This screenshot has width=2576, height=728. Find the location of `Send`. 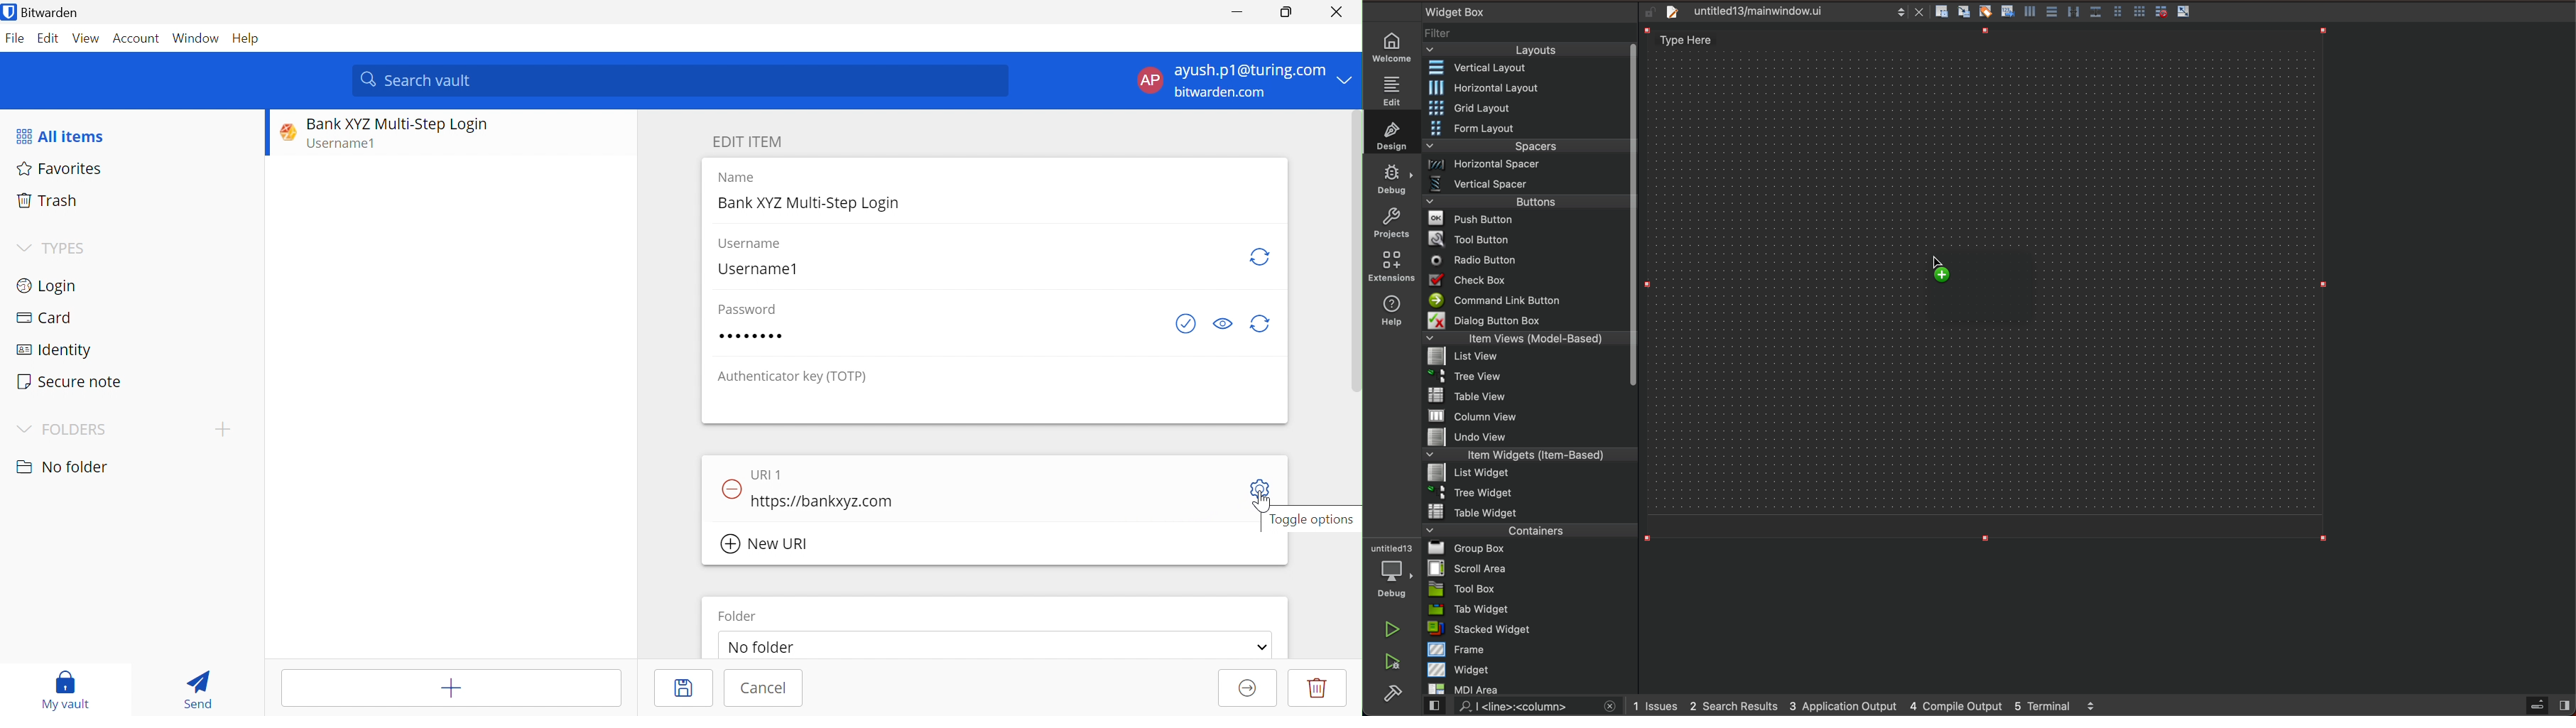

Send is located at coordinates (198, 689).